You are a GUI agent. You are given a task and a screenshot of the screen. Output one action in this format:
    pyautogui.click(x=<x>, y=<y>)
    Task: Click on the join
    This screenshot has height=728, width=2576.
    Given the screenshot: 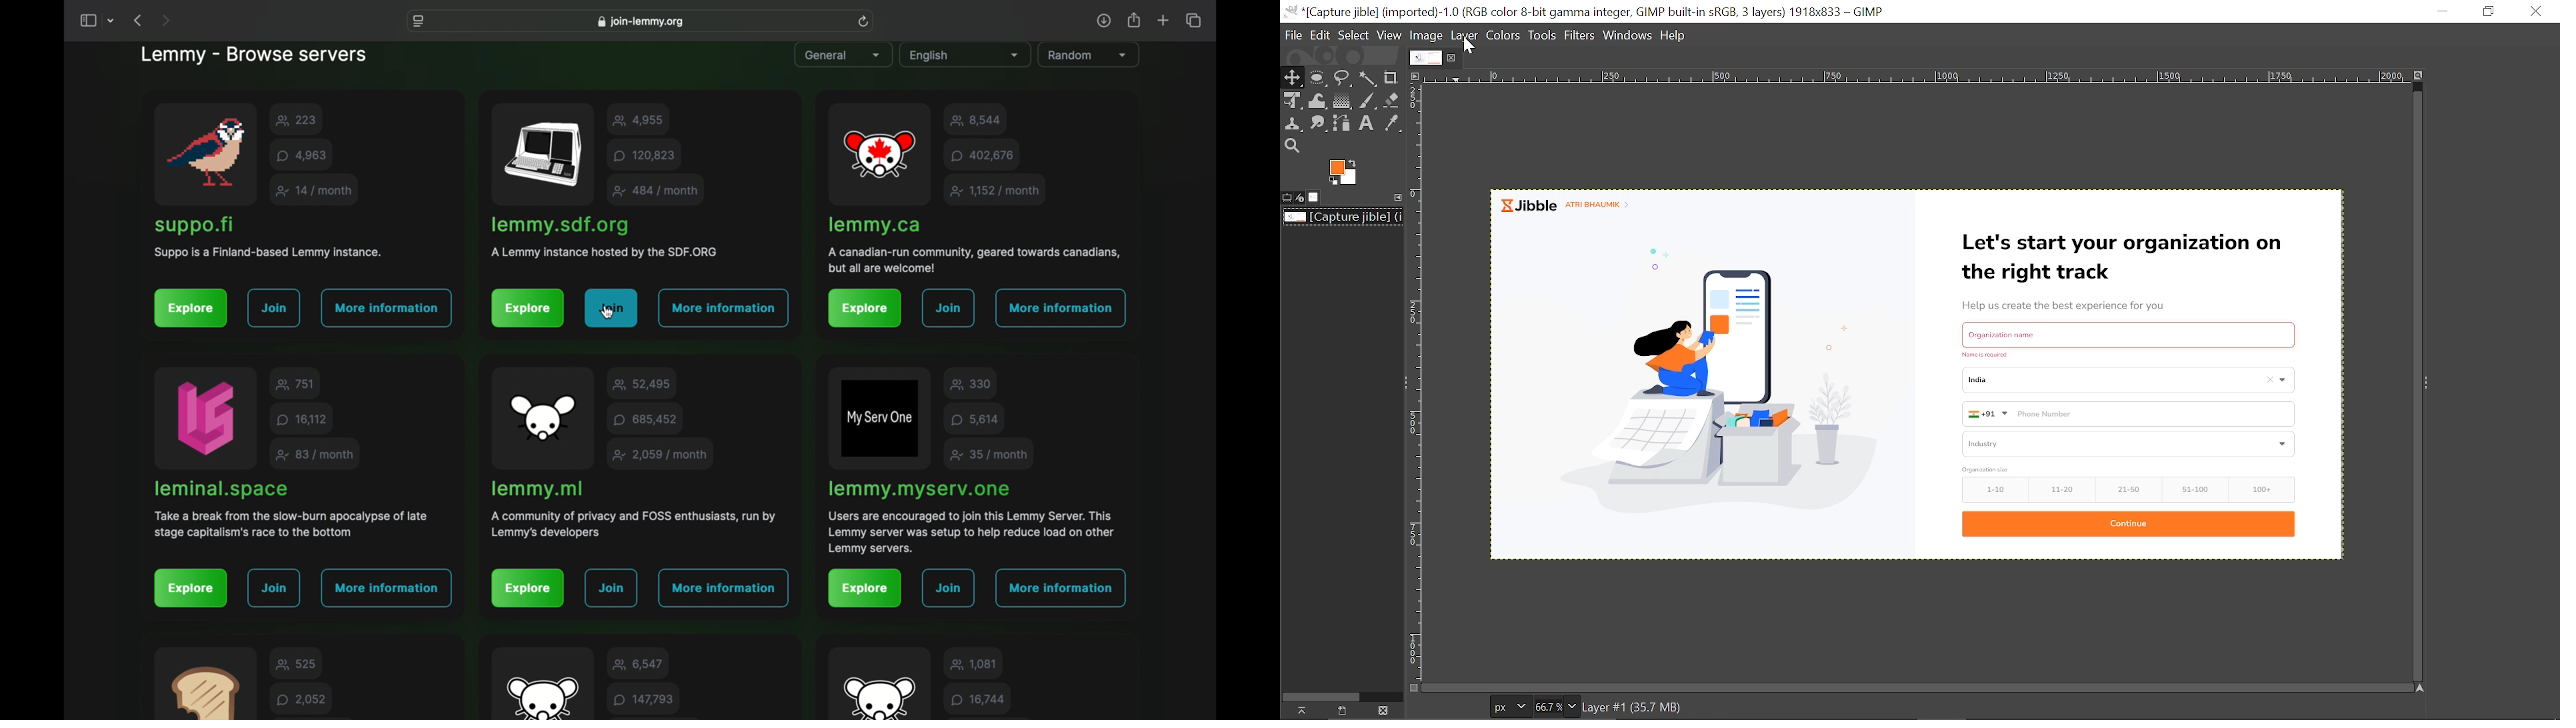 What is the action you would take?
    pyautogui.click(x=612, y=309)
    